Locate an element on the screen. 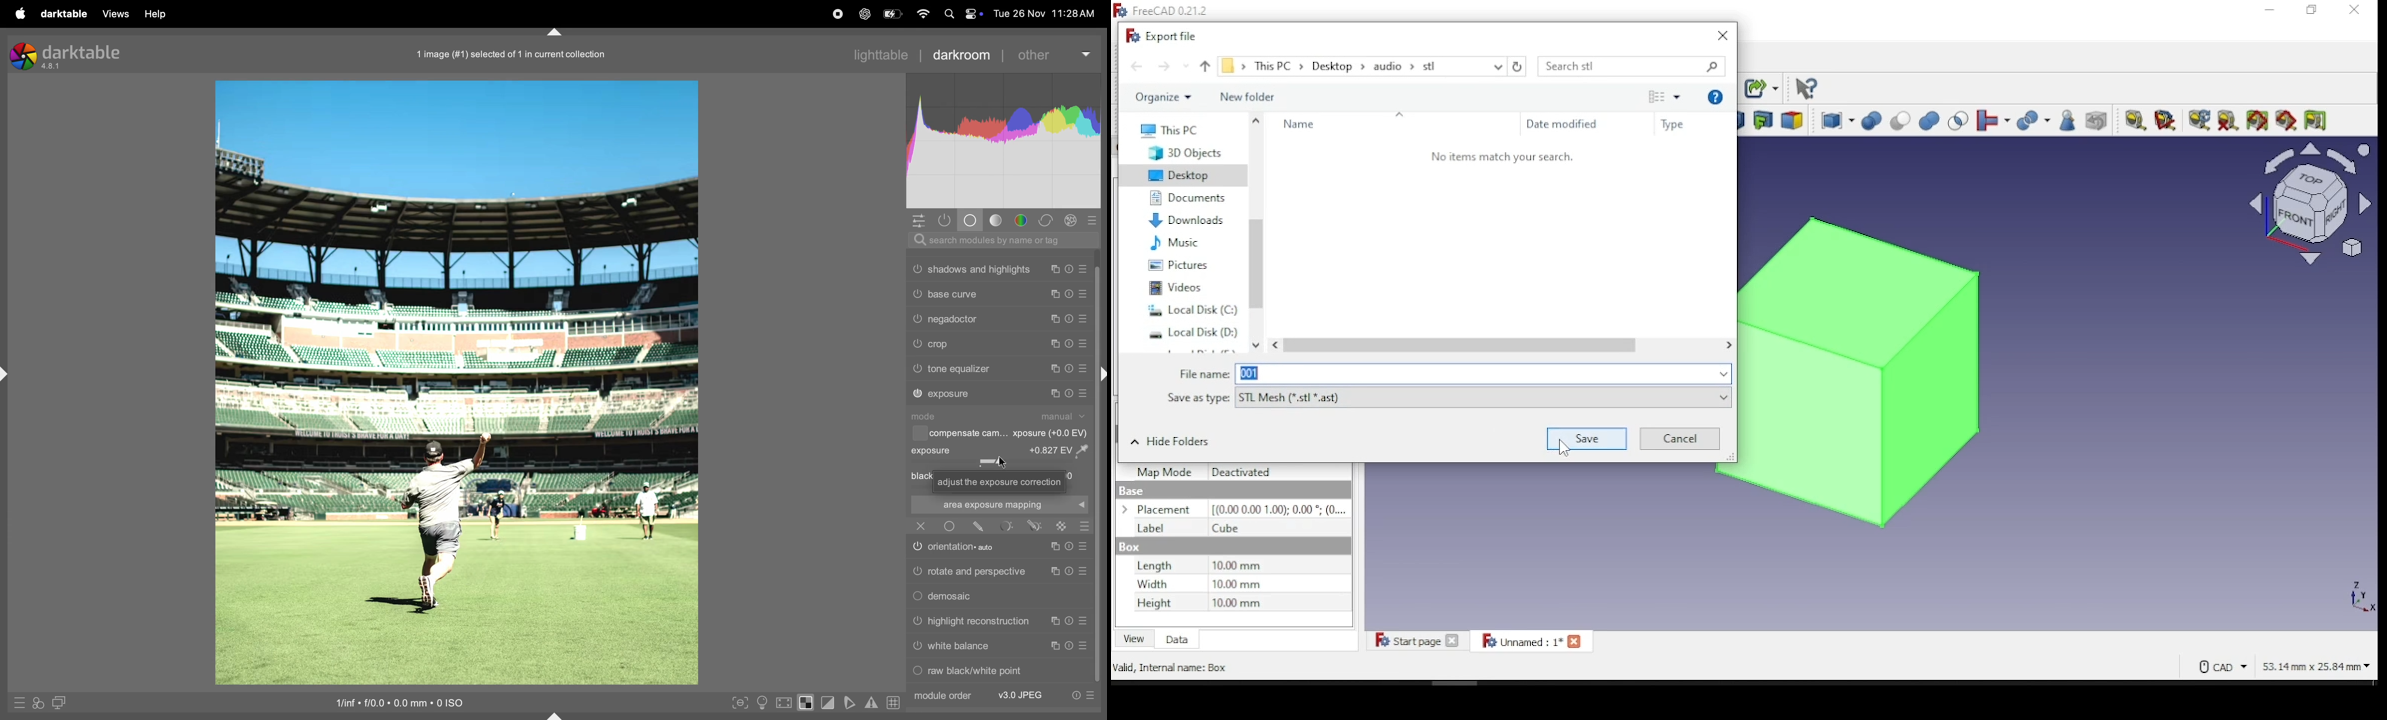 Image resolution: width=2408 pixels, height=728 pixels. apple widgets is located at coordinates (963, 14).